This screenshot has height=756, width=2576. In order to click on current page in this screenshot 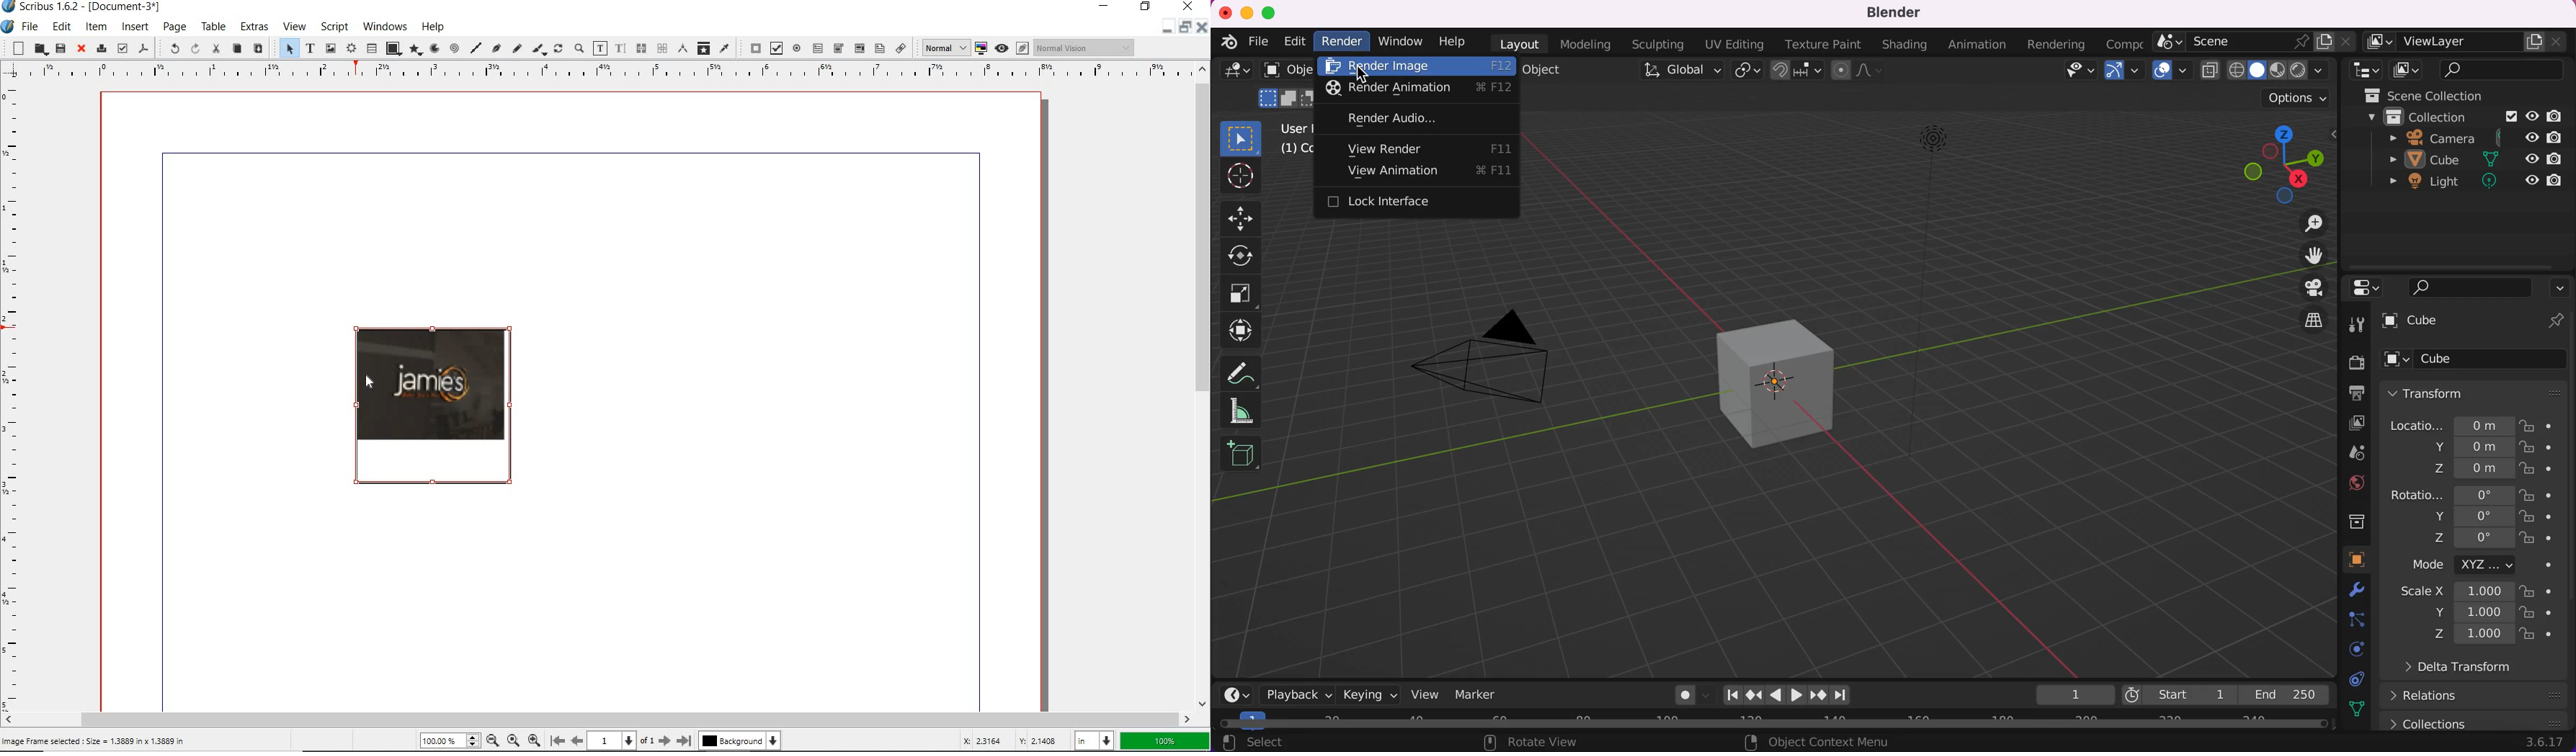, I will do `click(621, 741)`.